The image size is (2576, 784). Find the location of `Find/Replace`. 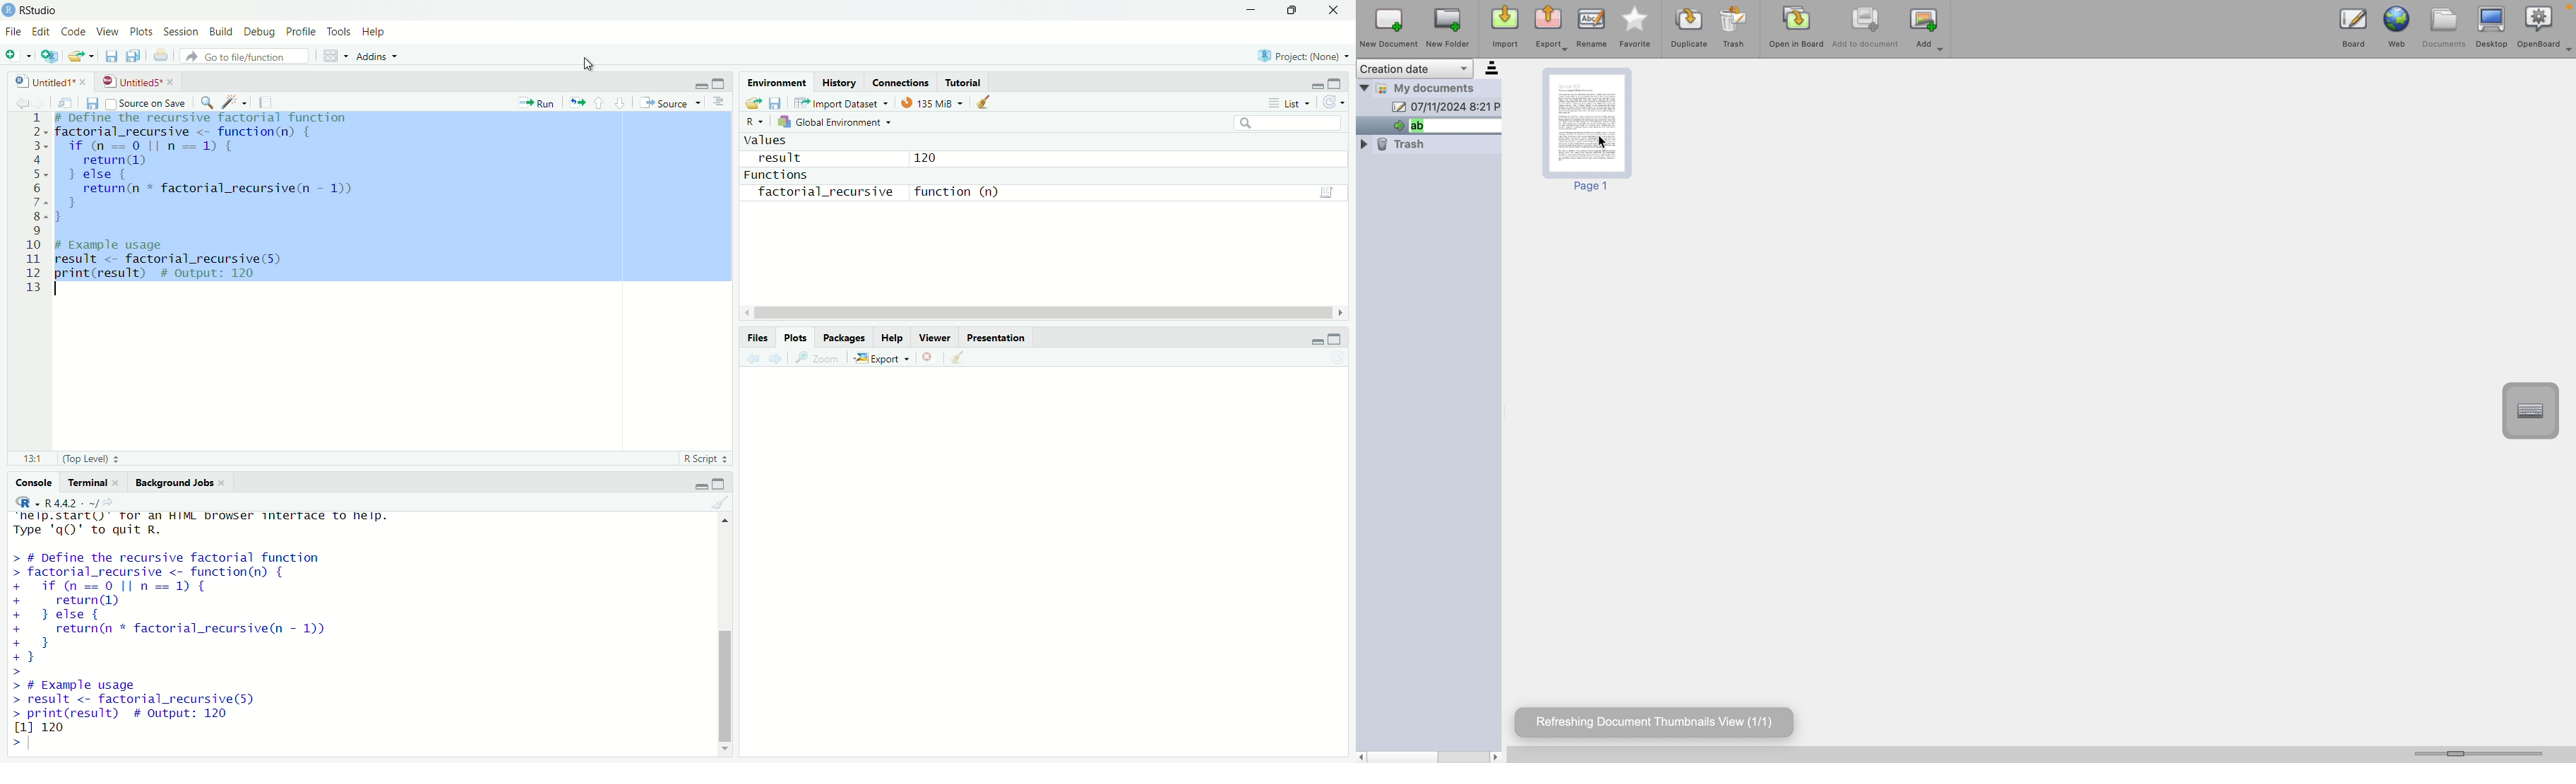

Find/Replace is located at coordinates (208, 101).